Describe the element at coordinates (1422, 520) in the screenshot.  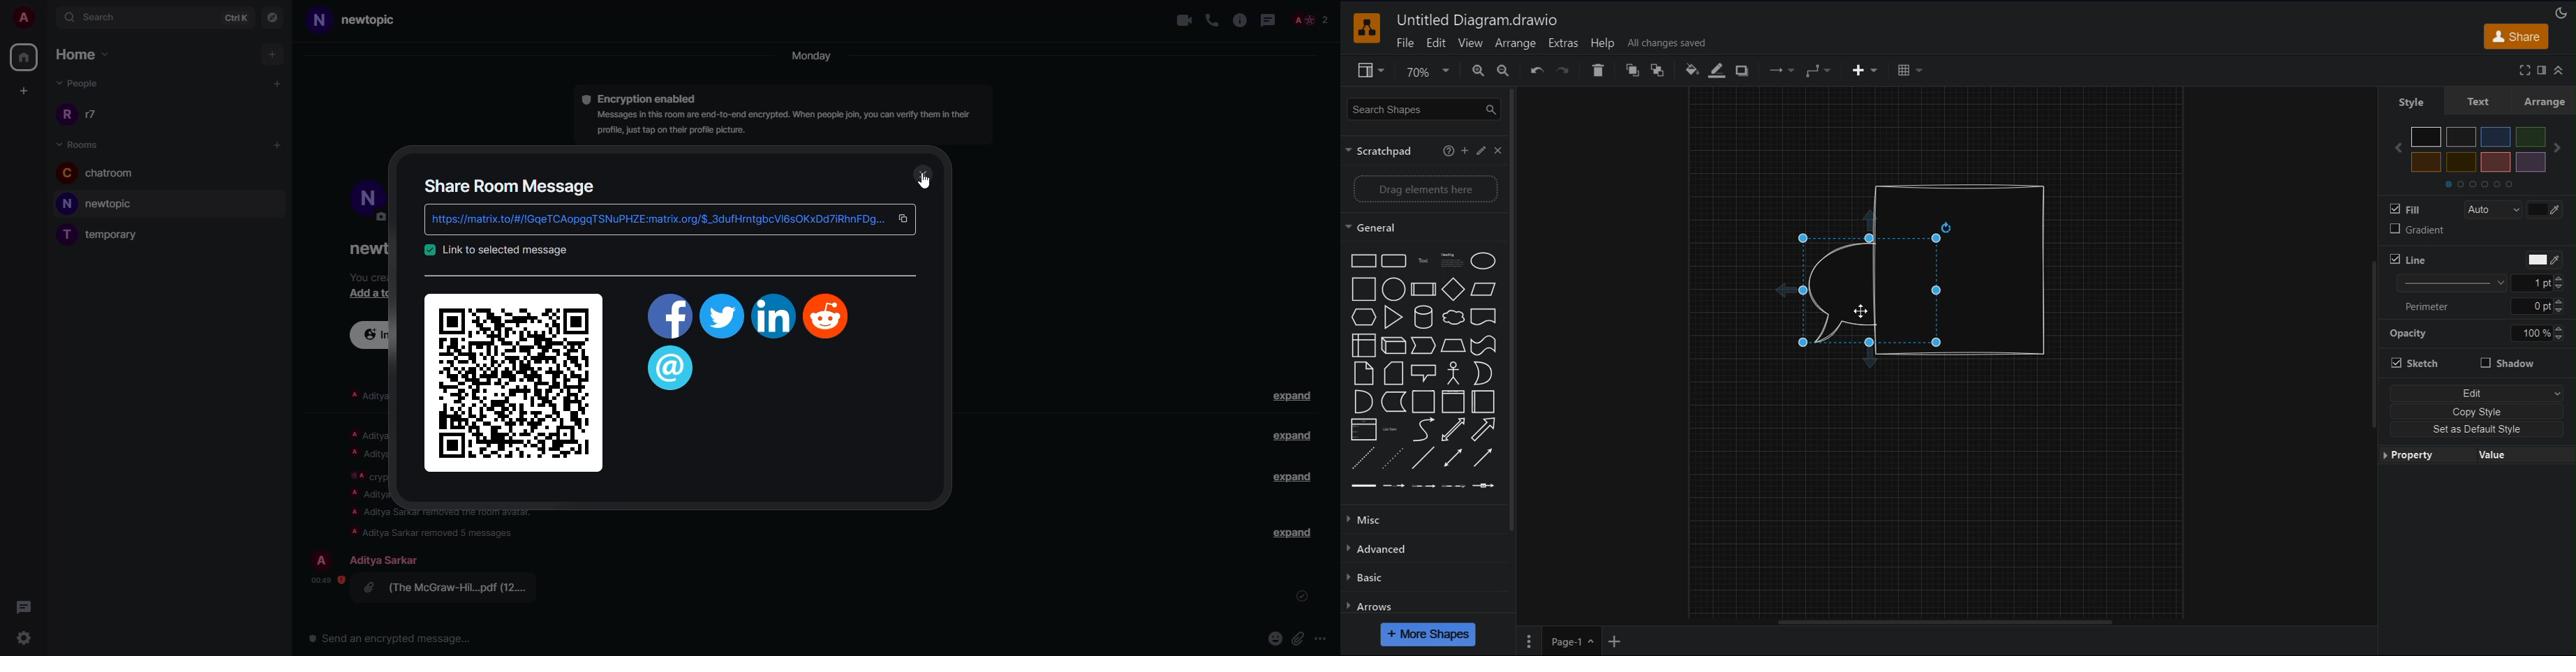
I see `Misc ` at that location.